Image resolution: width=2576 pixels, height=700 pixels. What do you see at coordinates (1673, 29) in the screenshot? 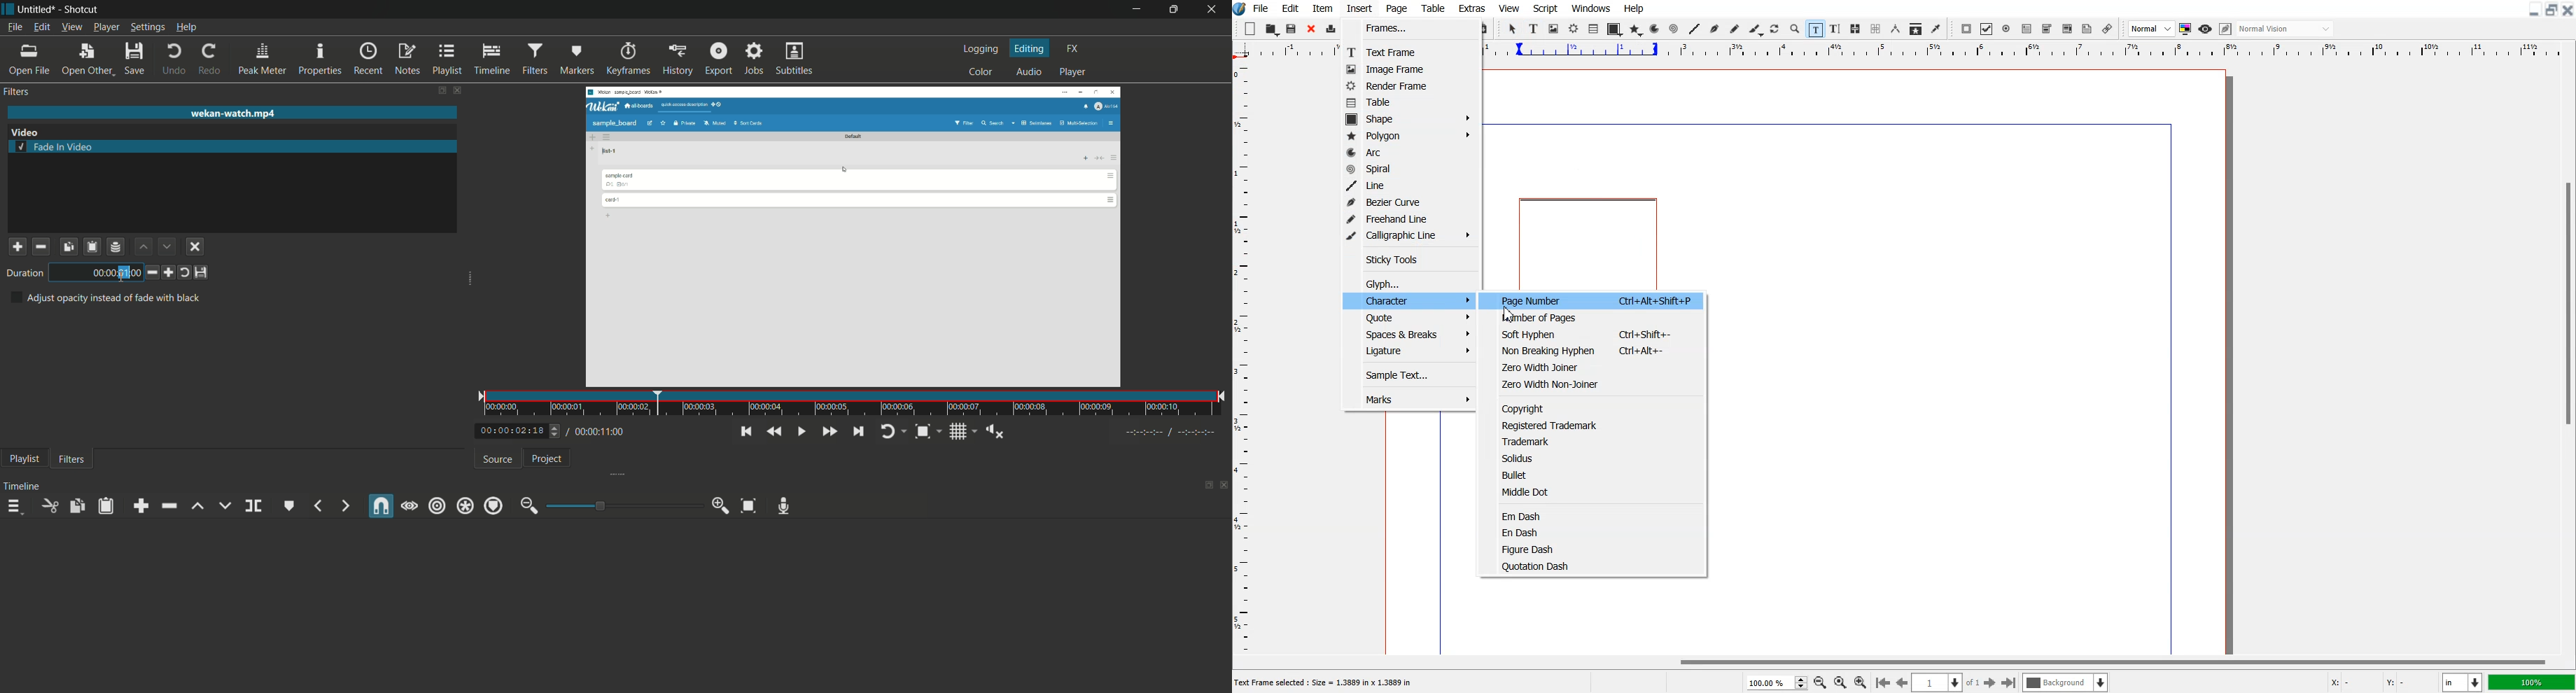
I see `Spiral` at bounding box center [1673, 29].